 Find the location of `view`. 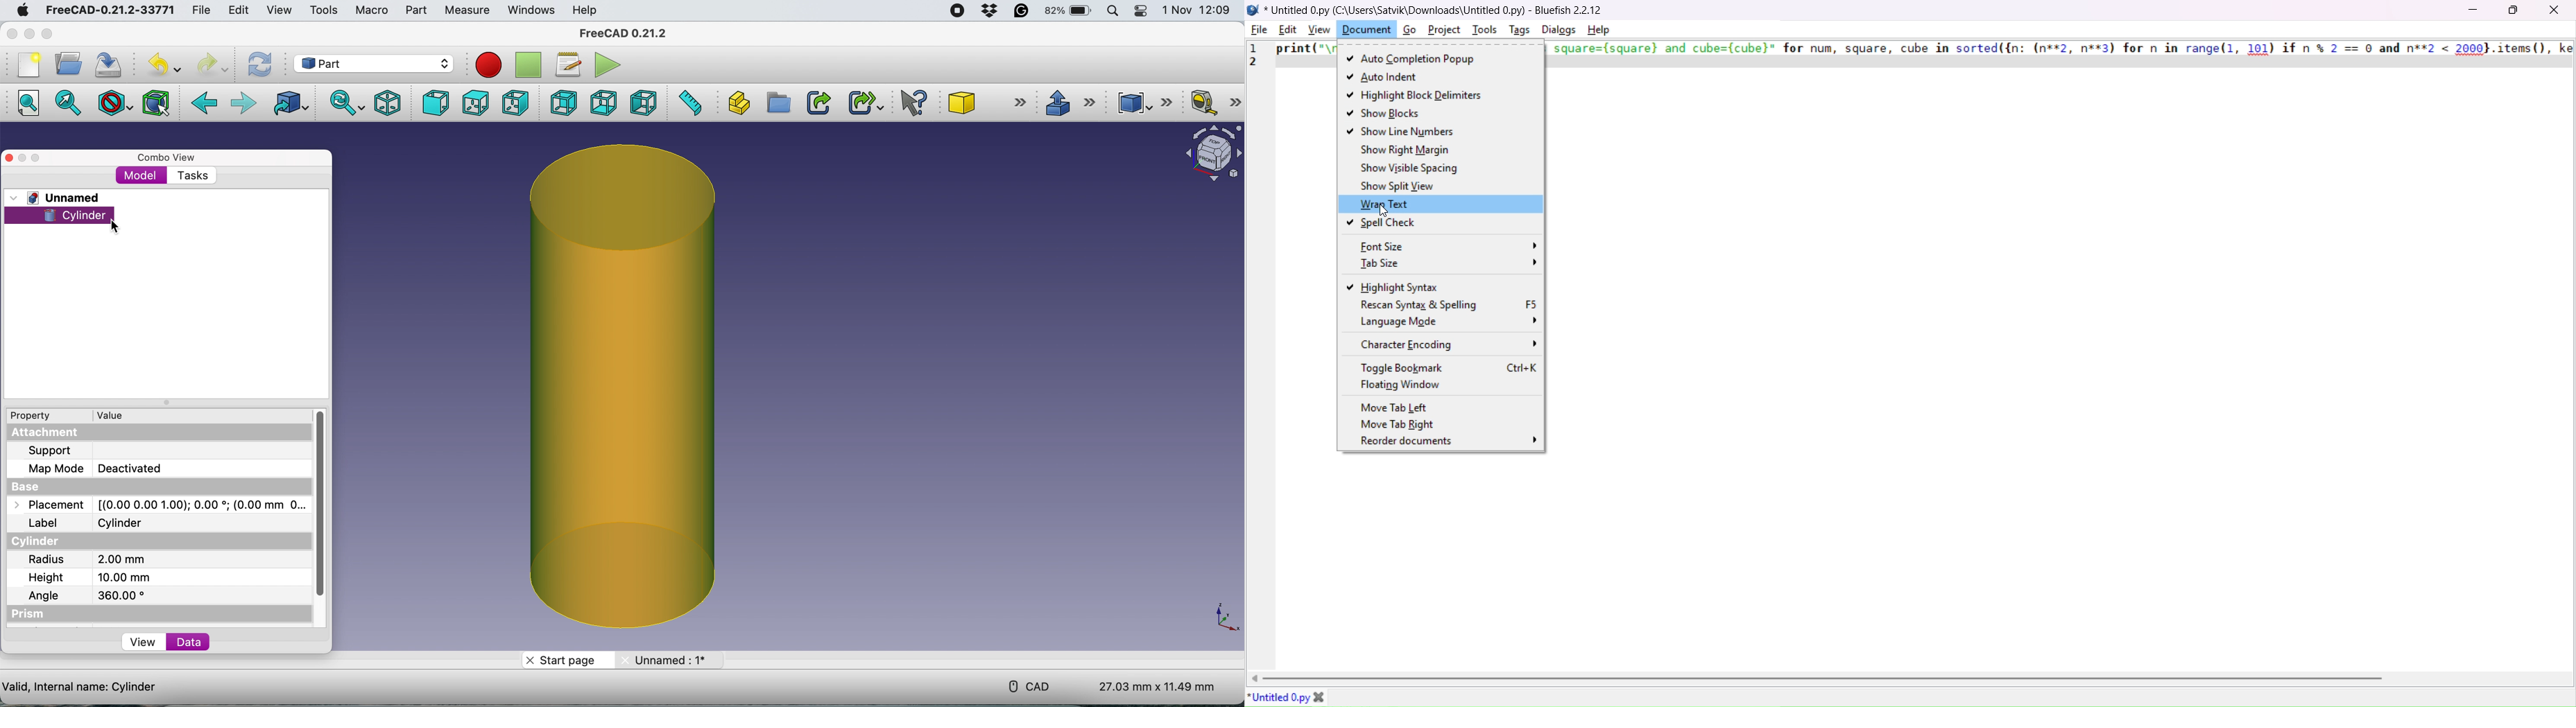

view is located at coordinates (277, 11).